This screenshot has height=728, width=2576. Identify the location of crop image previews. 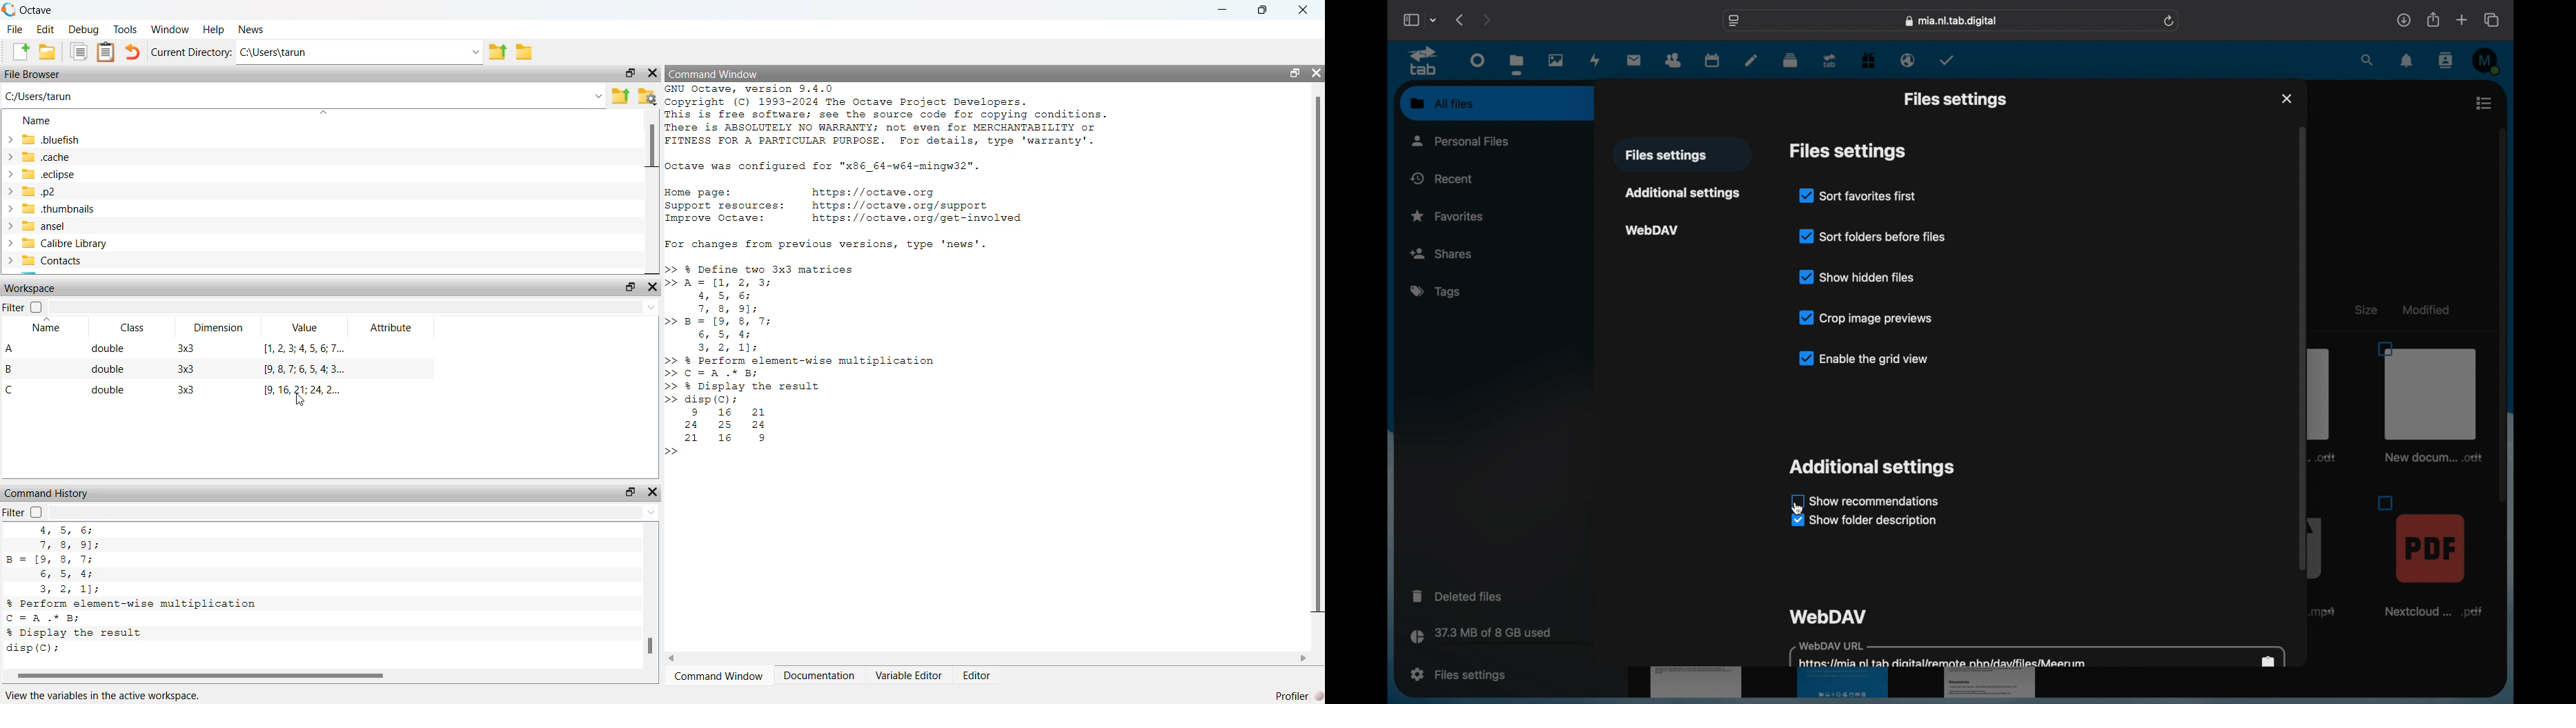
(1865, 317).